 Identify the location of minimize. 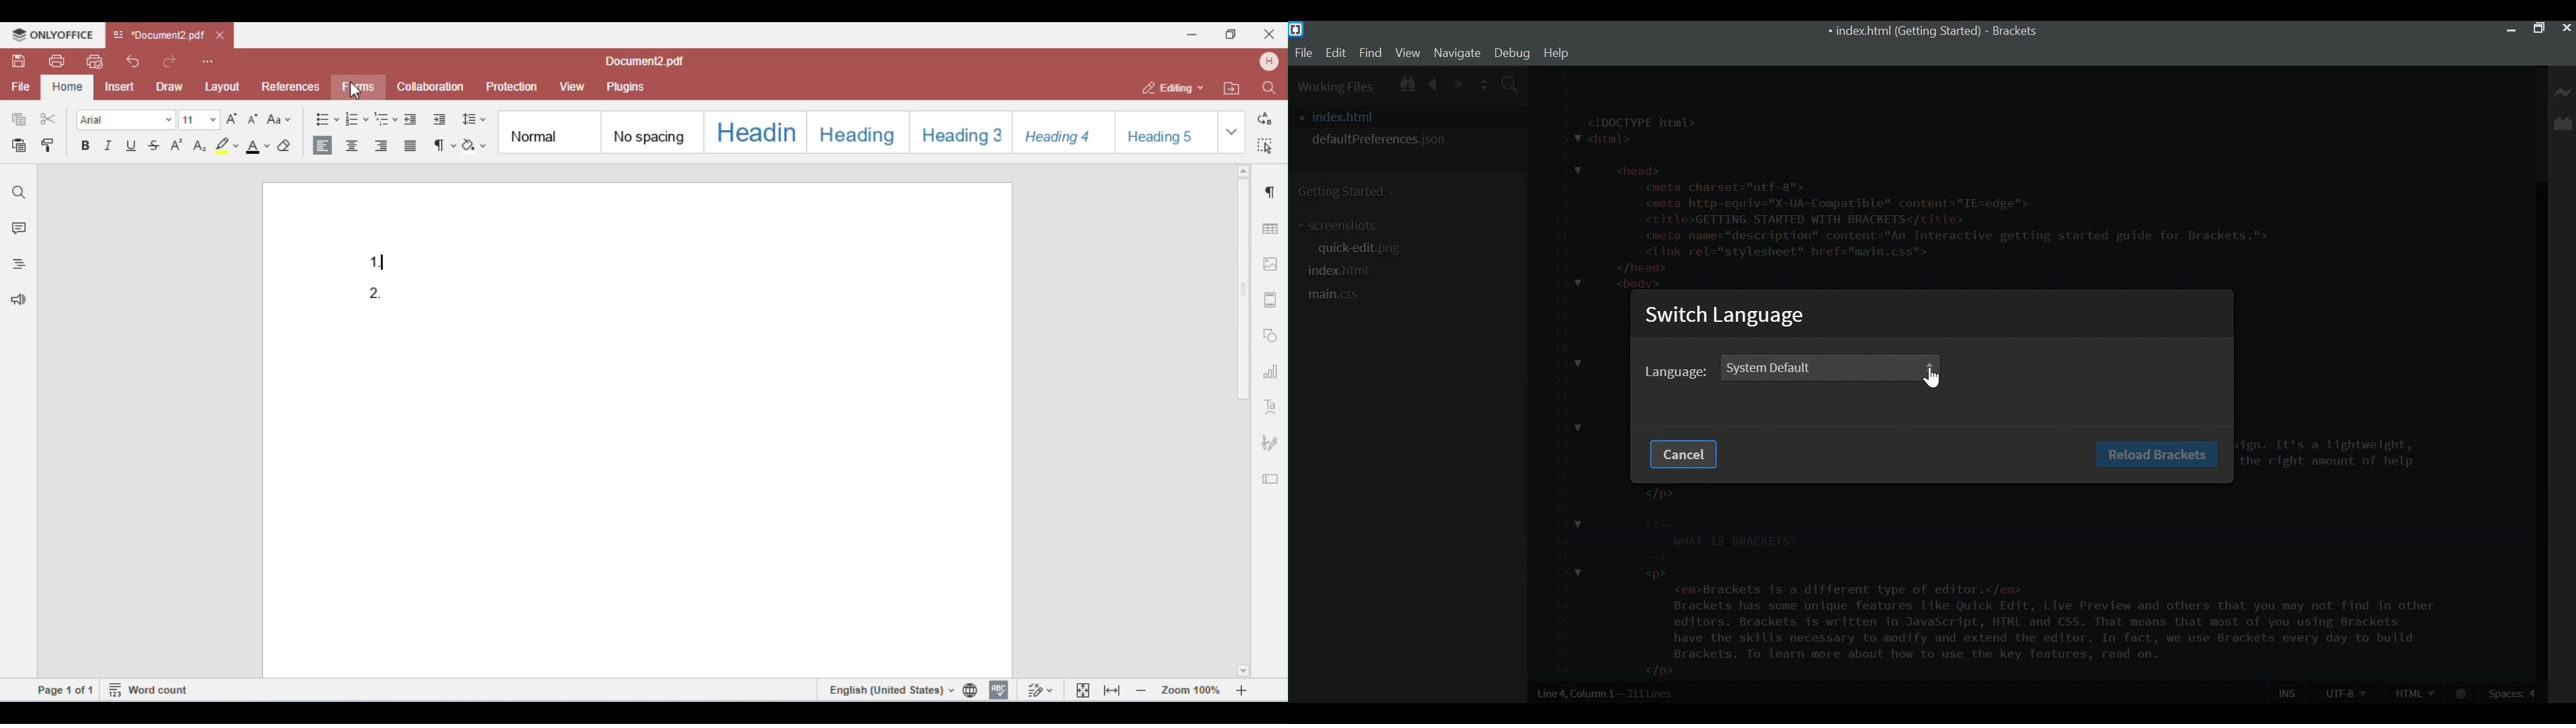
(2511, 28).